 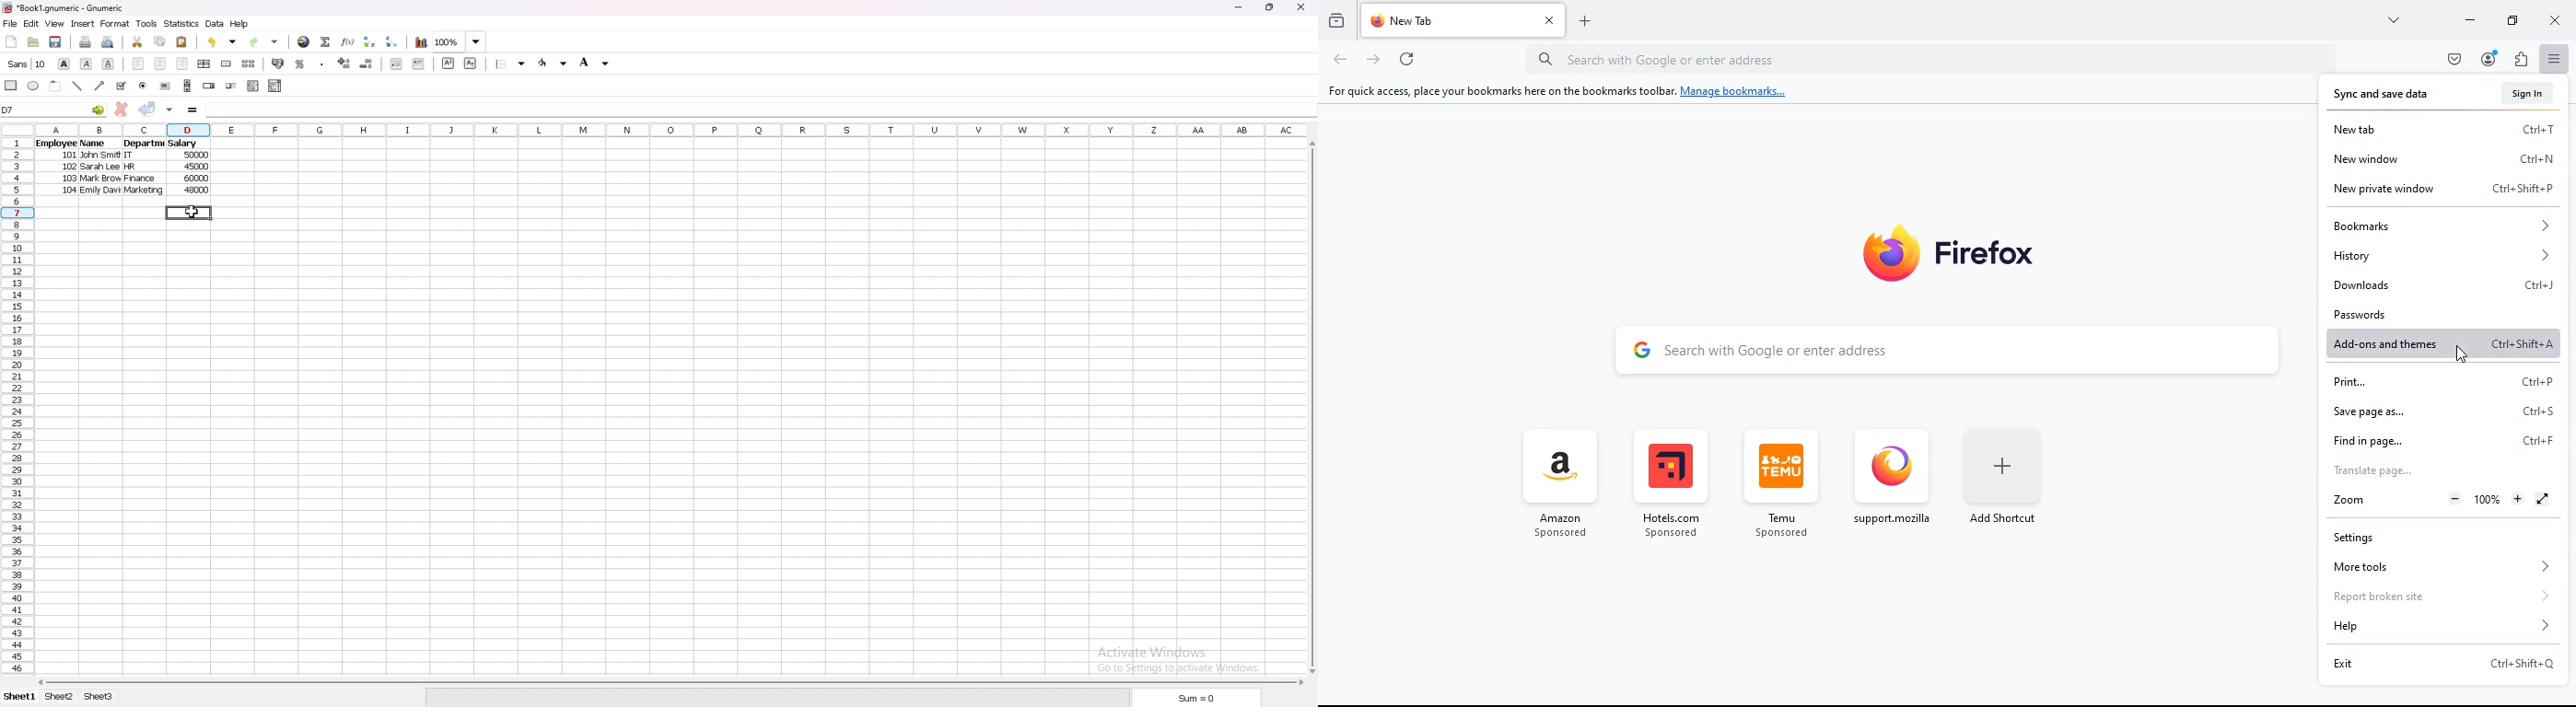 I want to click on print ctrl+p, so click(x=2439, y=382).